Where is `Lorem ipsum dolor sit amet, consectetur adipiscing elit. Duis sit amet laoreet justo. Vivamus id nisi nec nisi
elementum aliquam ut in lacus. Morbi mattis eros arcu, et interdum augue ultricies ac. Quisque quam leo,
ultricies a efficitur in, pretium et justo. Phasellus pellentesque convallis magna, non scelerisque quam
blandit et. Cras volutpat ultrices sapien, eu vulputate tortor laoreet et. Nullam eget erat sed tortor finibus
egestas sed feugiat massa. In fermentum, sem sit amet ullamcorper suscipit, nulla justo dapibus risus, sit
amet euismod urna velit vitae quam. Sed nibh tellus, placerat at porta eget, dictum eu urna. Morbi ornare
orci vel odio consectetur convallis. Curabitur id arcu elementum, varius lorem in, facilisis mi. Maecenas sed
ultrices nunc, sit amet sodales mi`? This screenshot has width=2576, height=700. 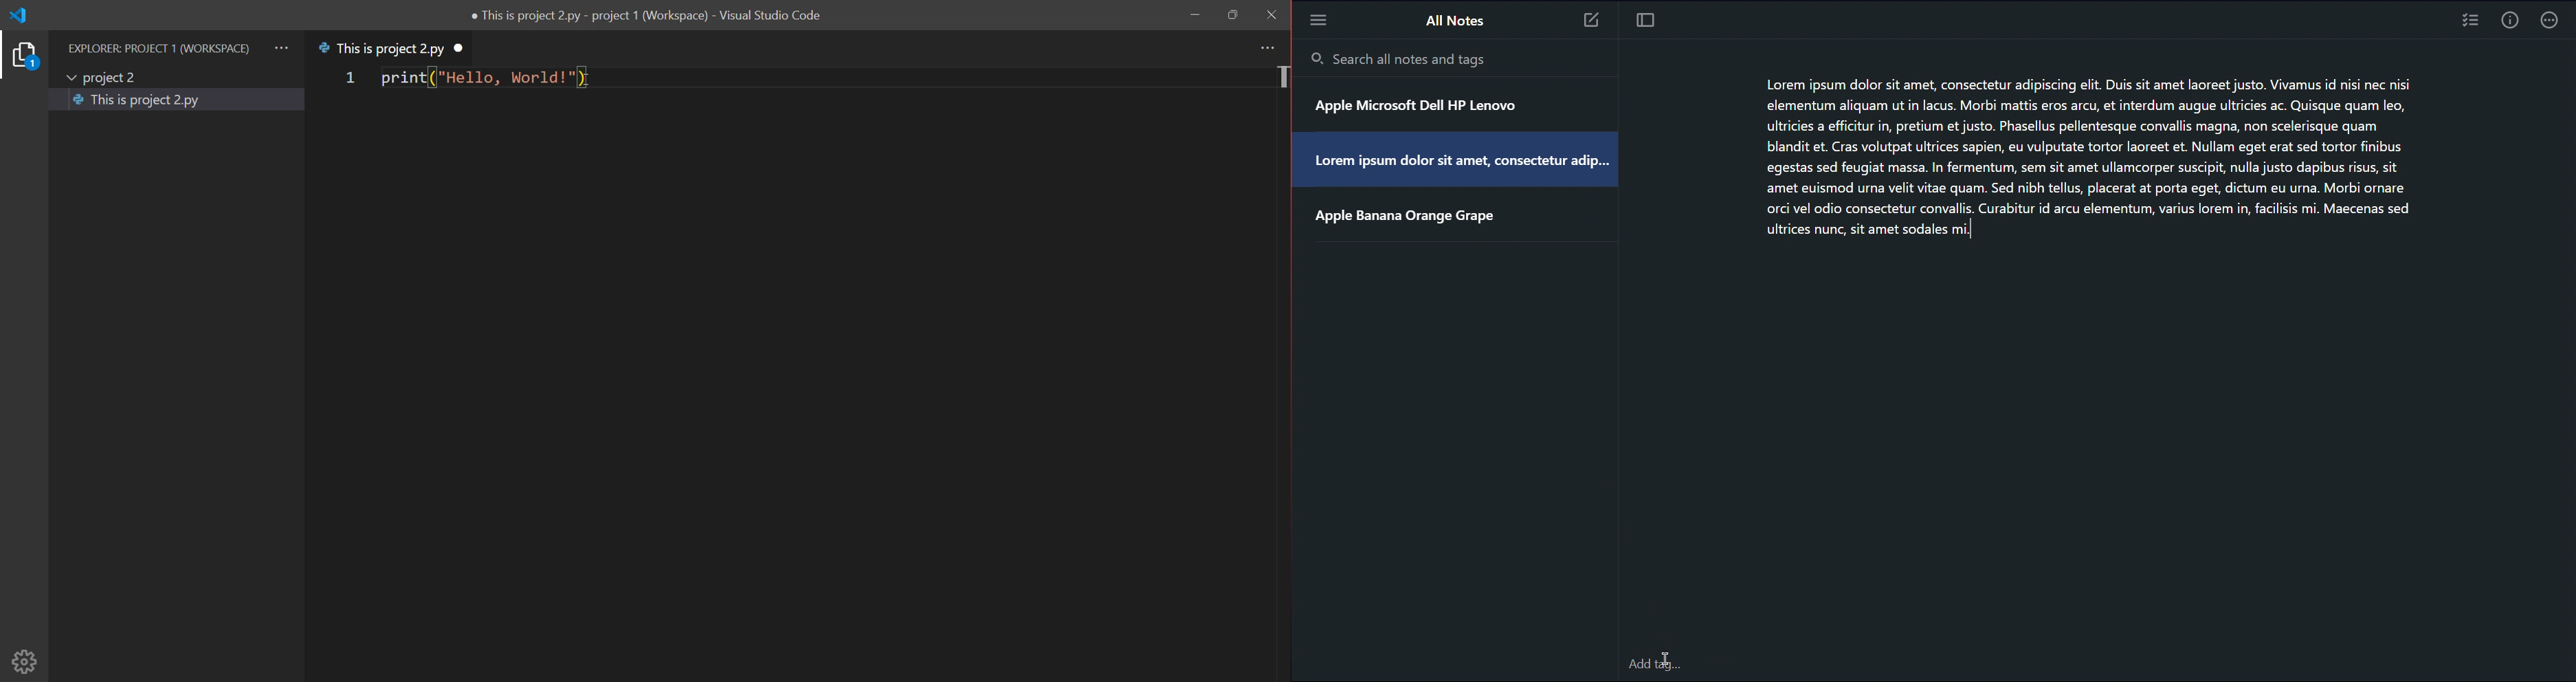
Lorem ipsum dolor sit amet, consectetur adipiscing elit. Duis sit amet laoreet justo. Vivamus id nisi nec nisi
elementum aliquam ut in lacus. Morbi mattis eros arcu, et interdum augue ultricies ac. Quisque quam leo,
ultricies a efficitur in, pretium et justo. Phasellus pellentesque convallis magna, non scelerisque quam
blandit et. Cras volutpat ultrices sapien, eu vulputate tortor laoreet et. Nullam eget erat sed tortor finibus
egestas sed feugiat massa. In fermentum, sem sit amet ullamcorper suscipit, nulla justo dapibus risus, sit
amet euismod urna velit vitae quam. Sed nibh tellus, placerat at porta eget, dictum eu urna. Morbi ornare
orci vel odio consectetur convallis. Curabitur id arcu elementum, varius lorem in, facilisis mi. Maecenas sed
ultrices nunc, sit amet sodales mi is located at coordinates (2103, 164).